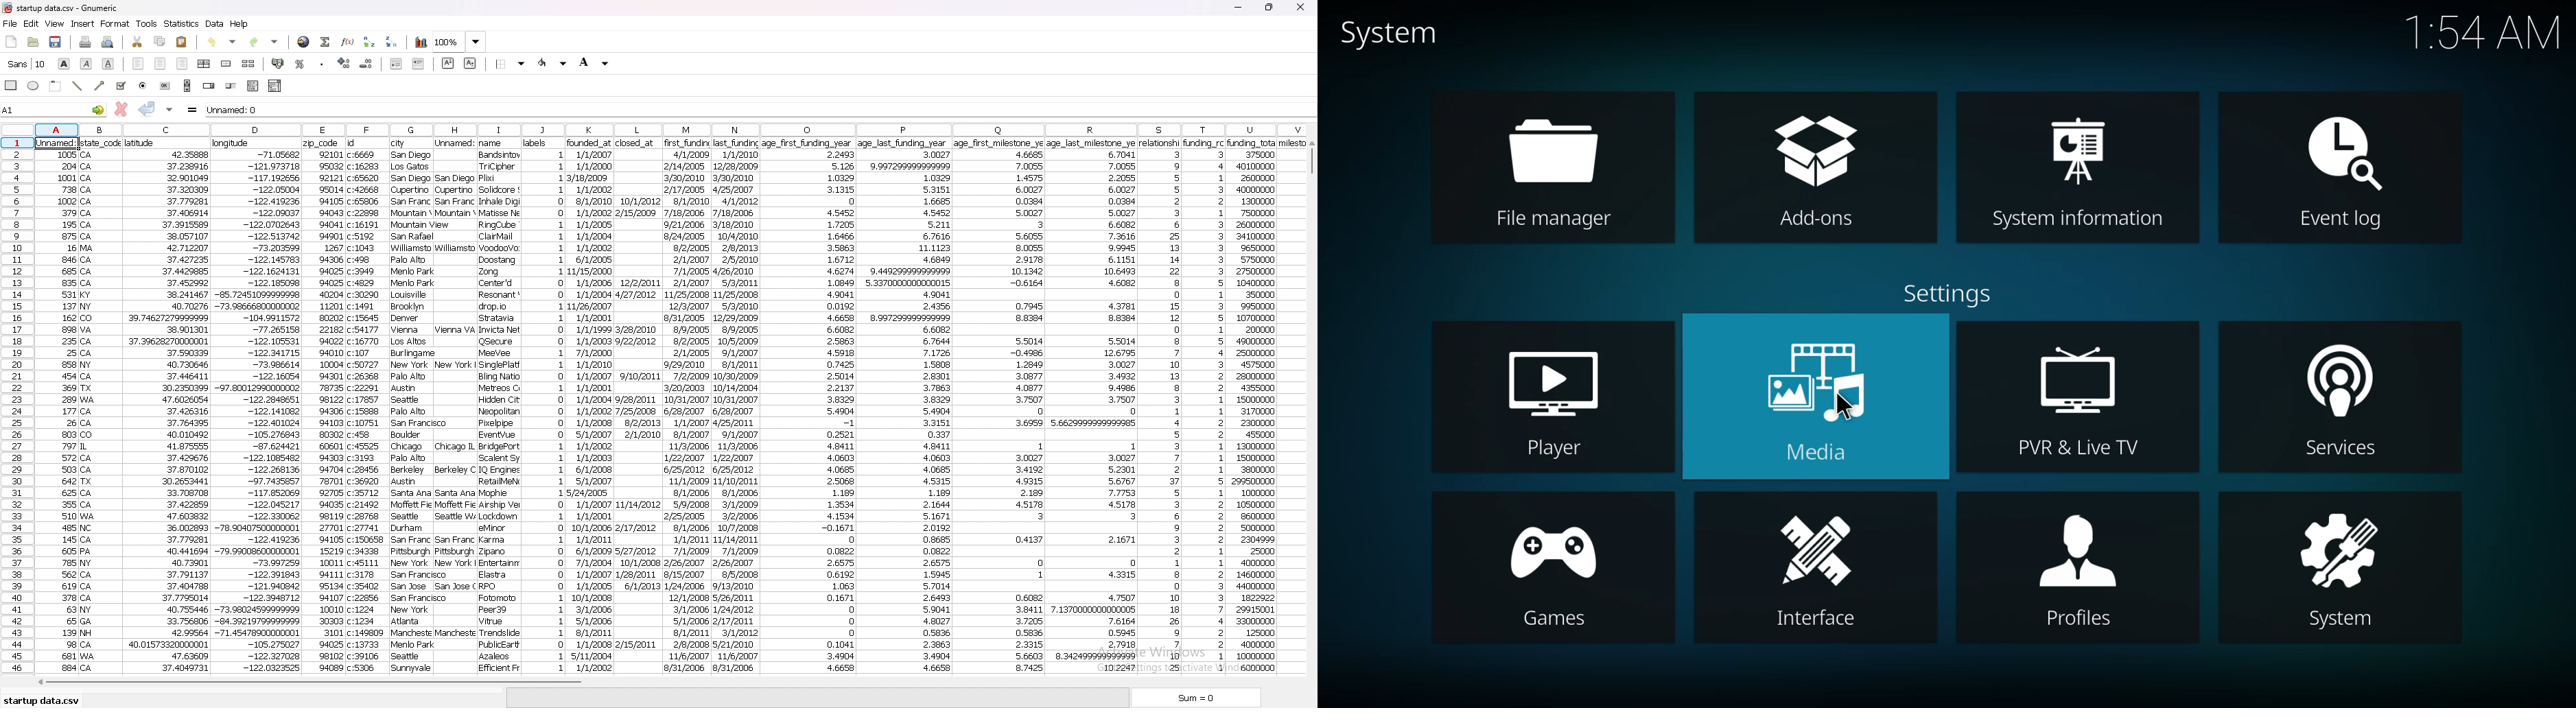  What do you see at coordinates (810, 409) in the screenshot?
I see `data` at bounding box center [810, 409].